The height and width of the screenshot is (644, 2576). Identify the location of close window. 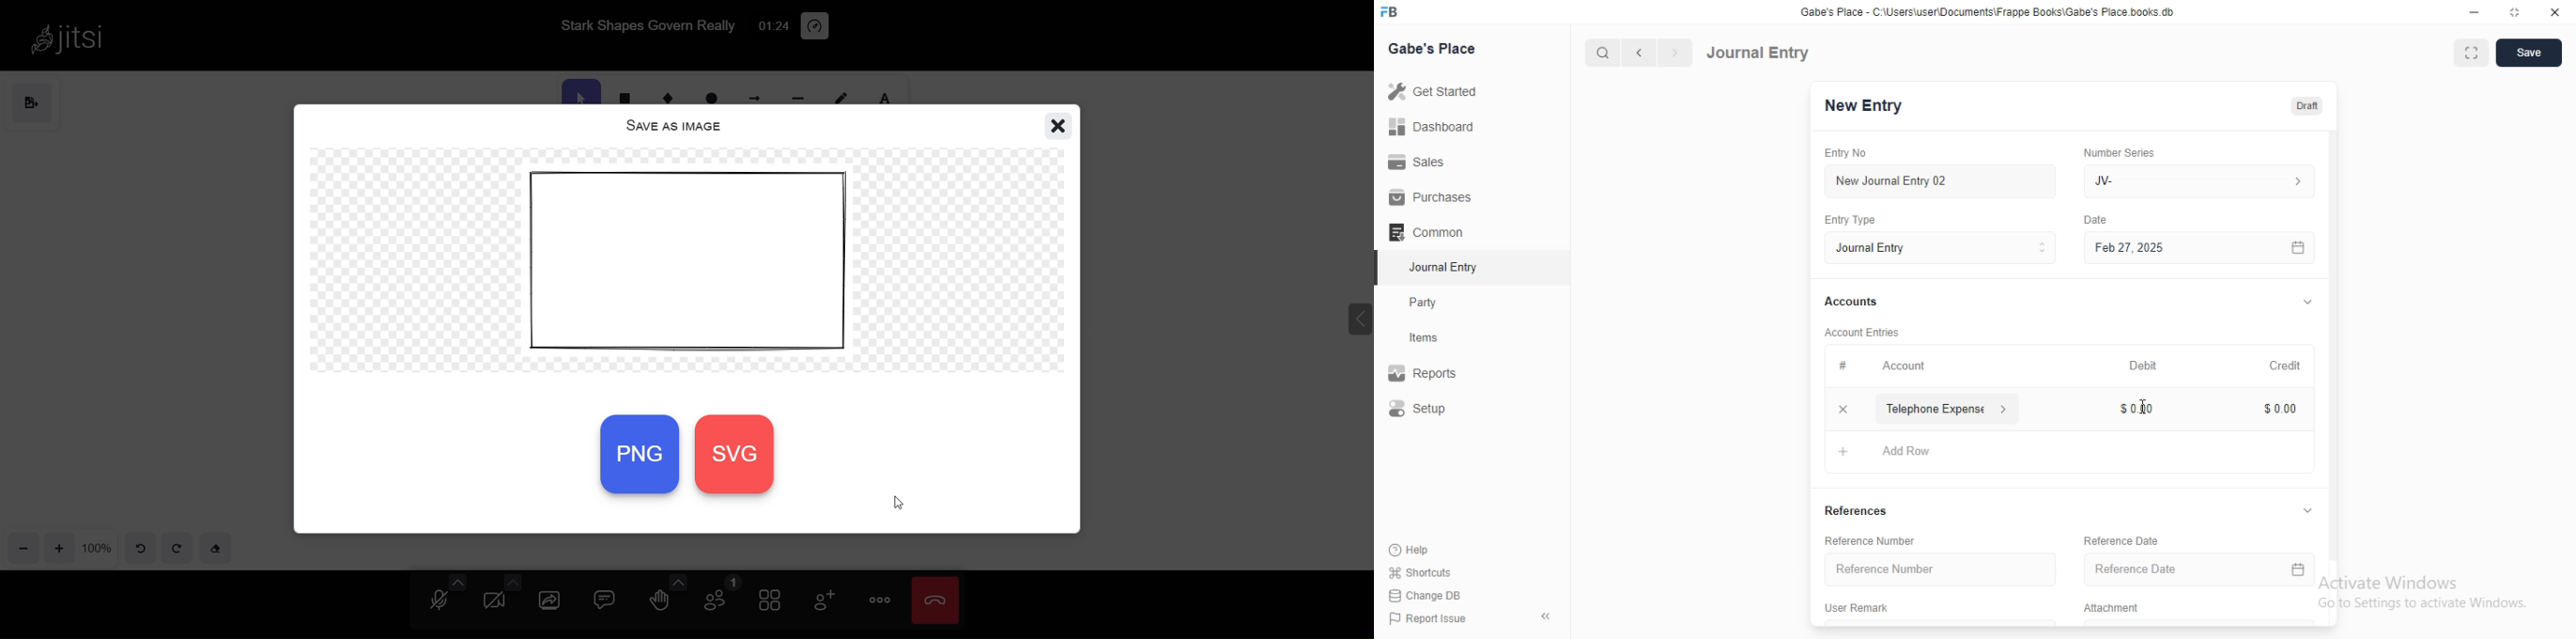
(1057, 125).